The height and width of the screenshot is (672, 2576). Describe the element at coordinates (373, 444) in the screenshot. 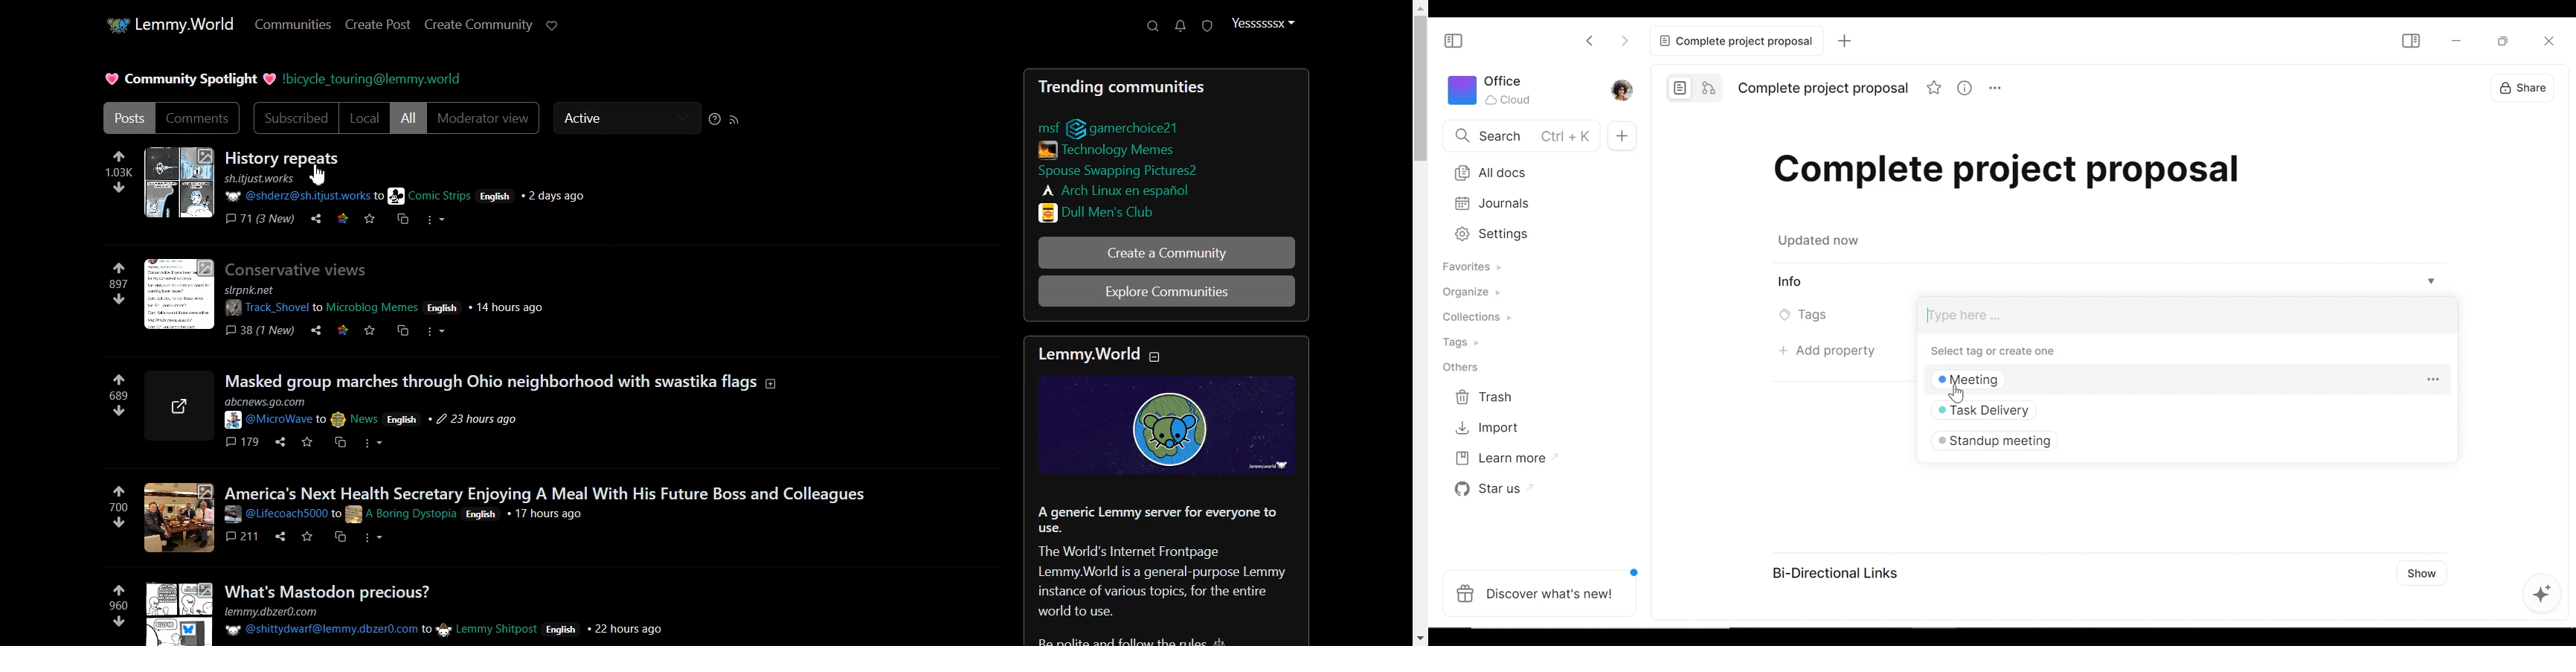

I see `More` at that location.